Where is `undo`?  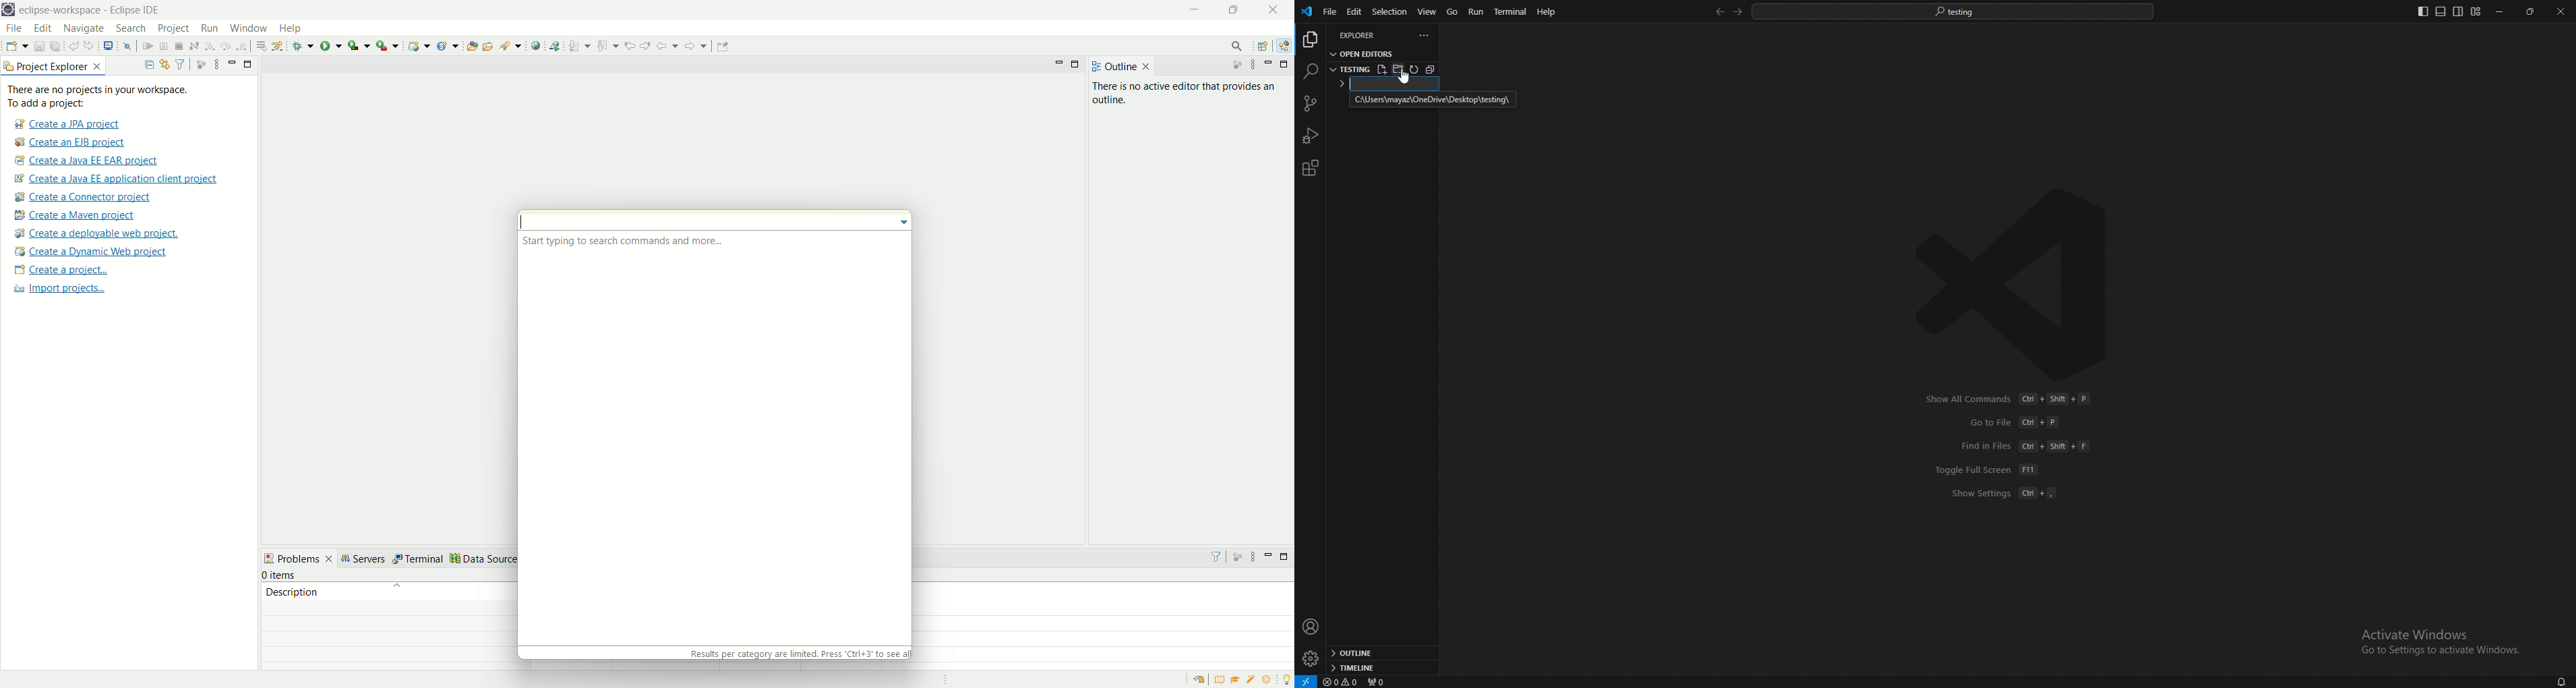
undo is located at coordinates (71, 47).